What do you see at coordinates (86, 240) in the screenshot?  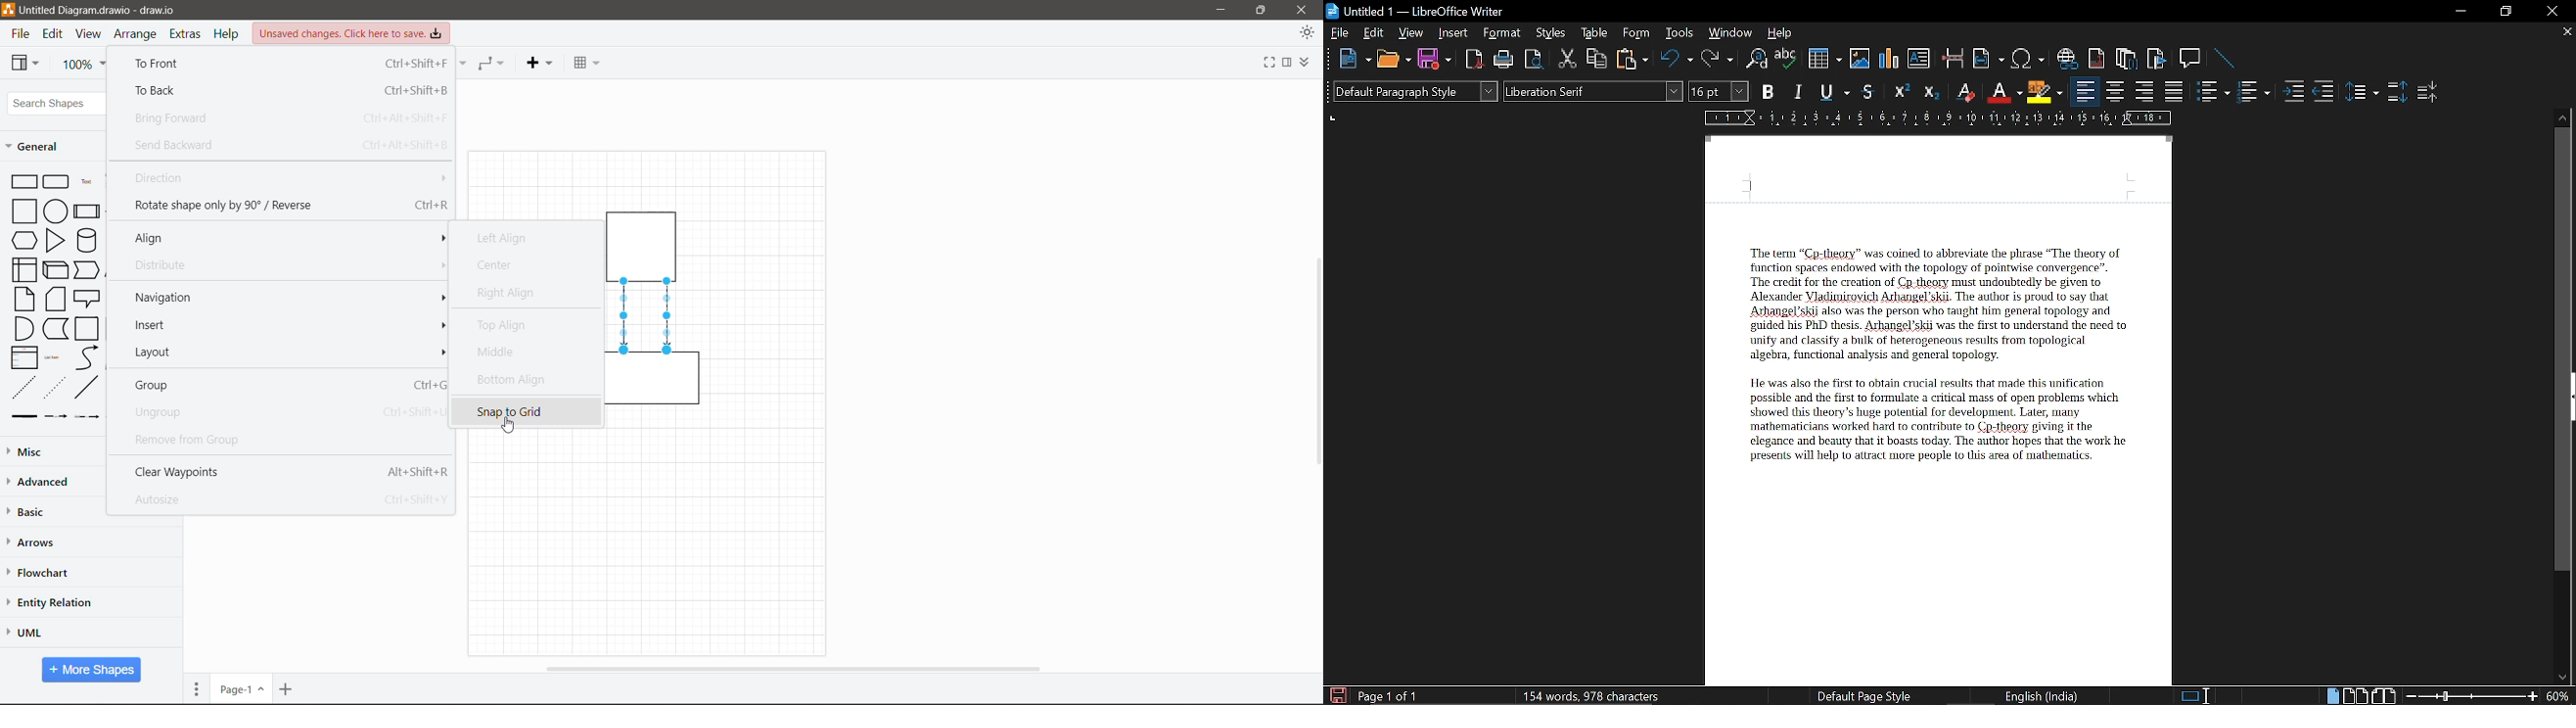 I see `Cylinder` at bounding box center [86, 240].